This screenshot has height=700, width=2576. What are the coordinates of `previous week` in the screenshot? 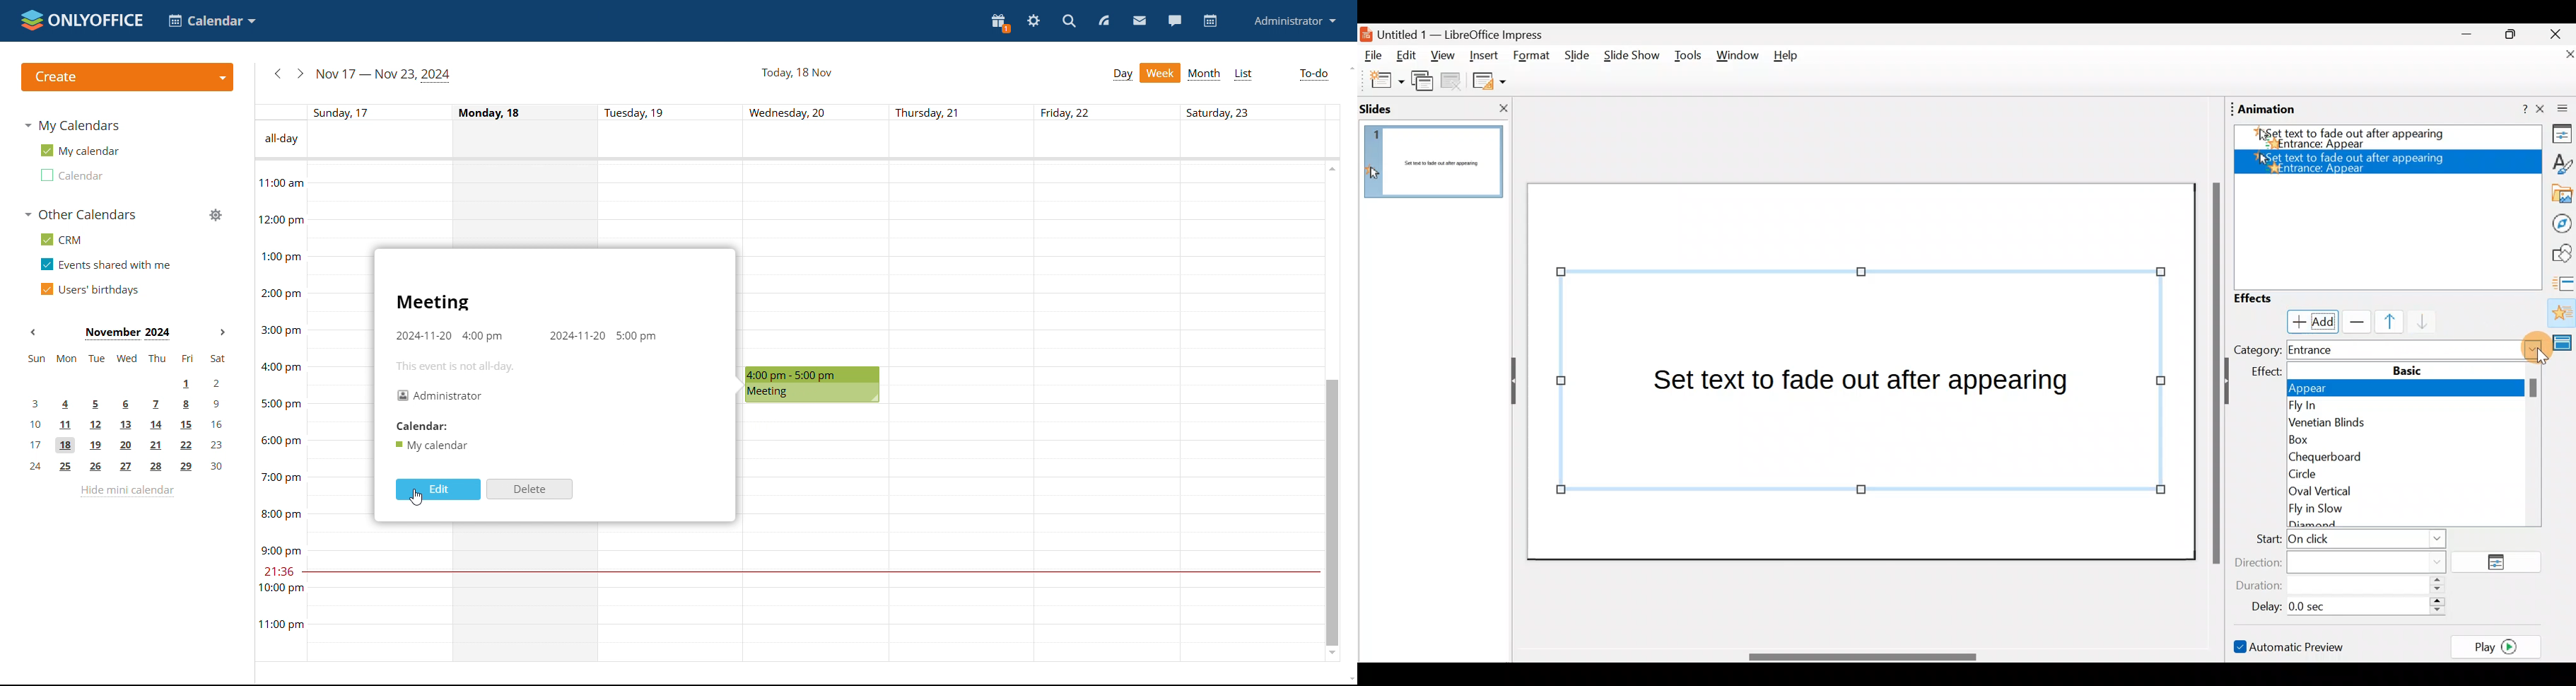 It's located at (279, 74).